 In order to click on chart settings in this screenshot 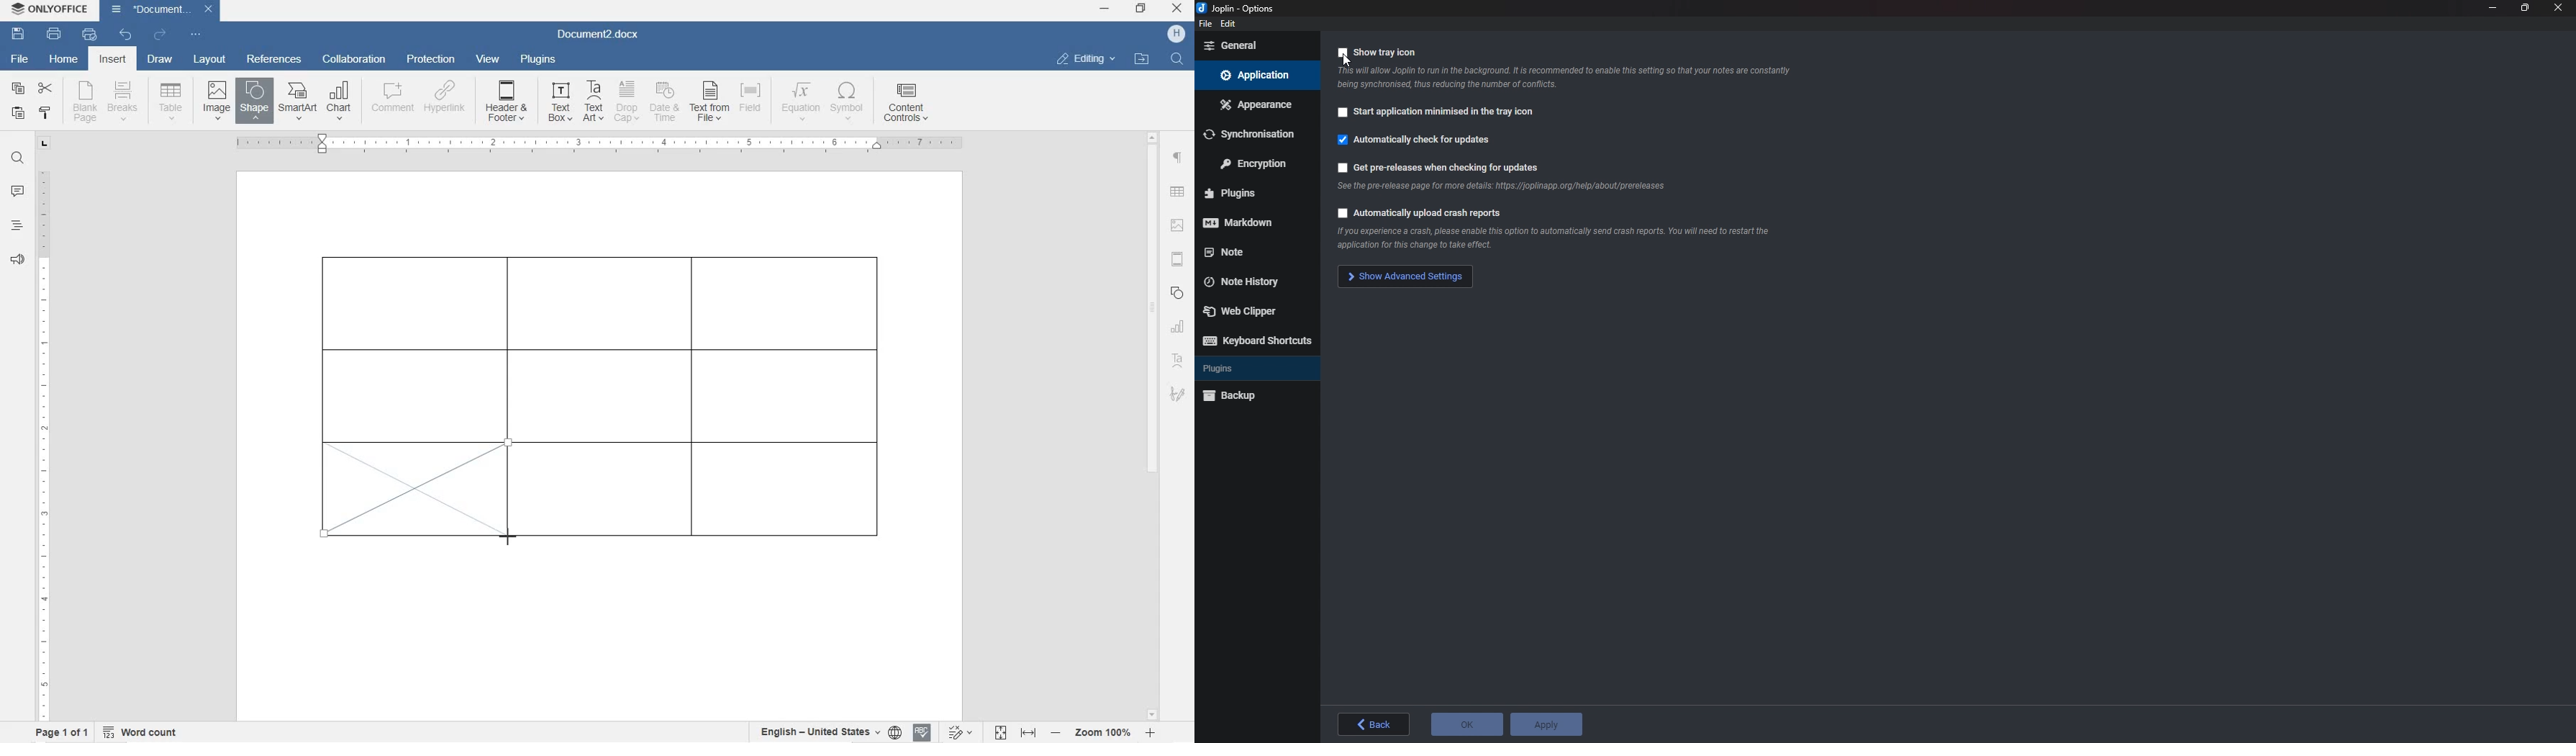, I will do `click(1181, 327)`.